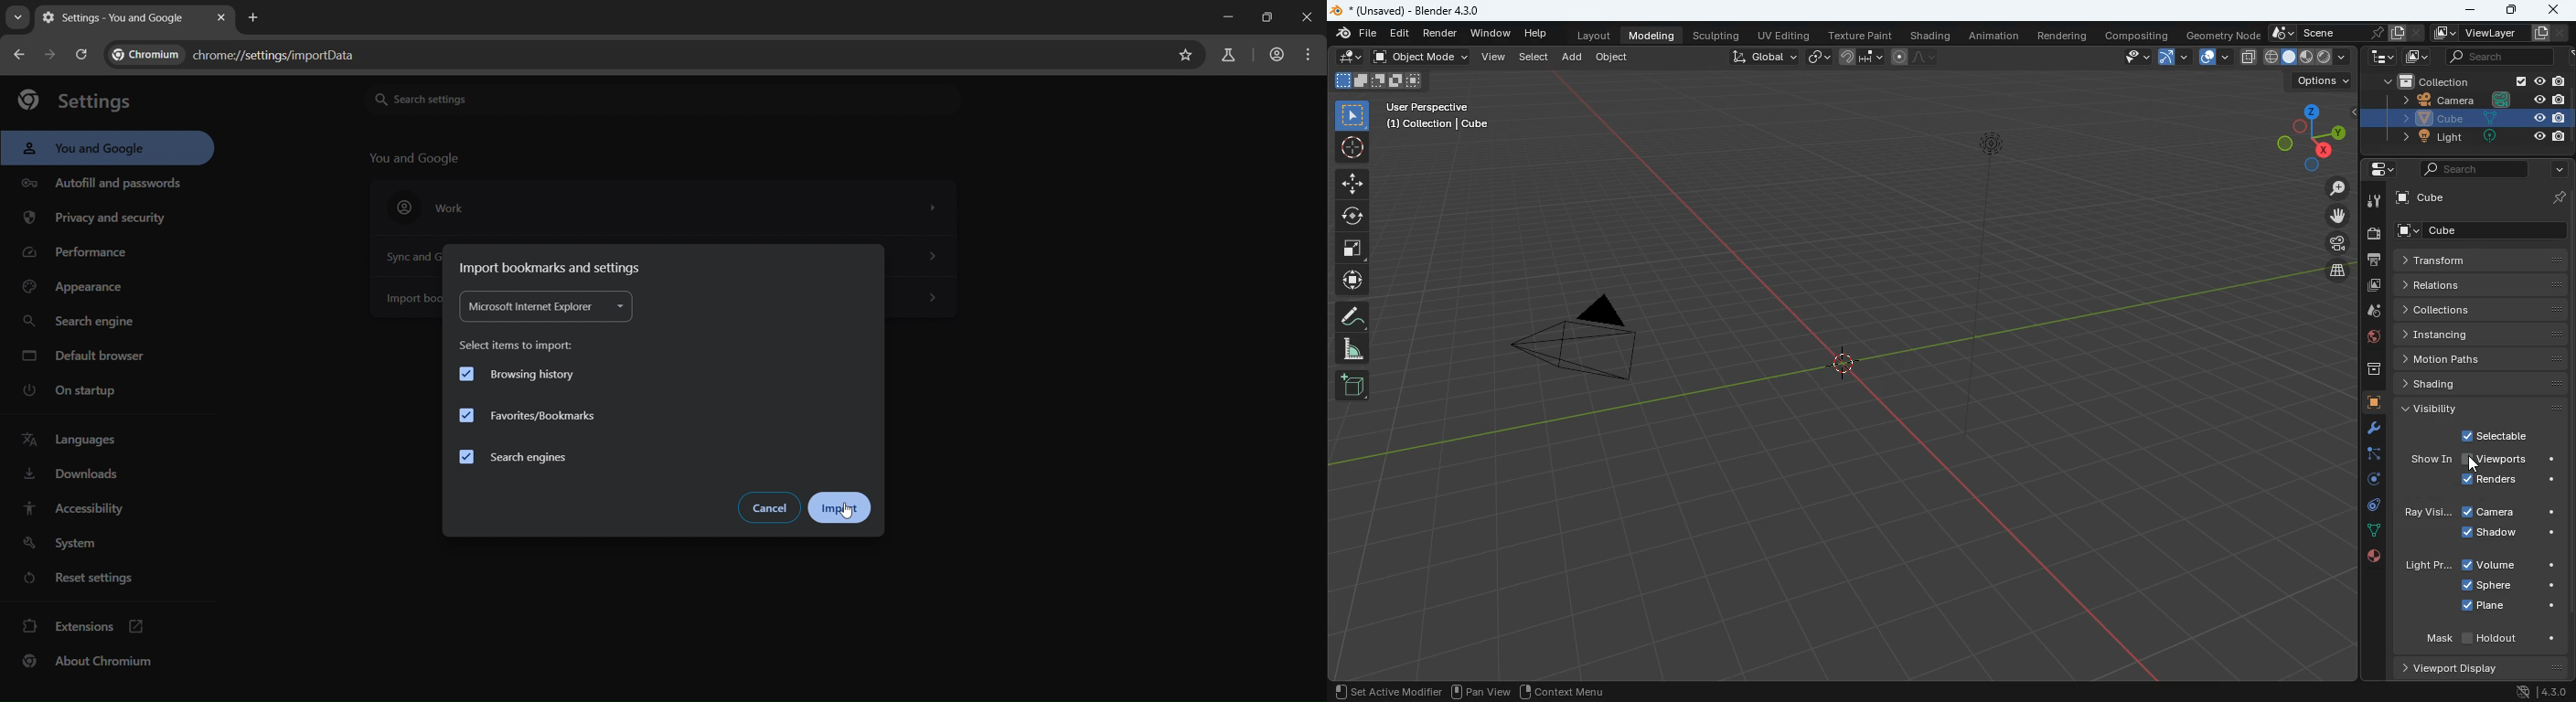 This screenshot has width=2576, height=728. What do you see at coordinates (1449, 120) in the screenshot?
I see `user perspective` at bounding box center [1449, 120].